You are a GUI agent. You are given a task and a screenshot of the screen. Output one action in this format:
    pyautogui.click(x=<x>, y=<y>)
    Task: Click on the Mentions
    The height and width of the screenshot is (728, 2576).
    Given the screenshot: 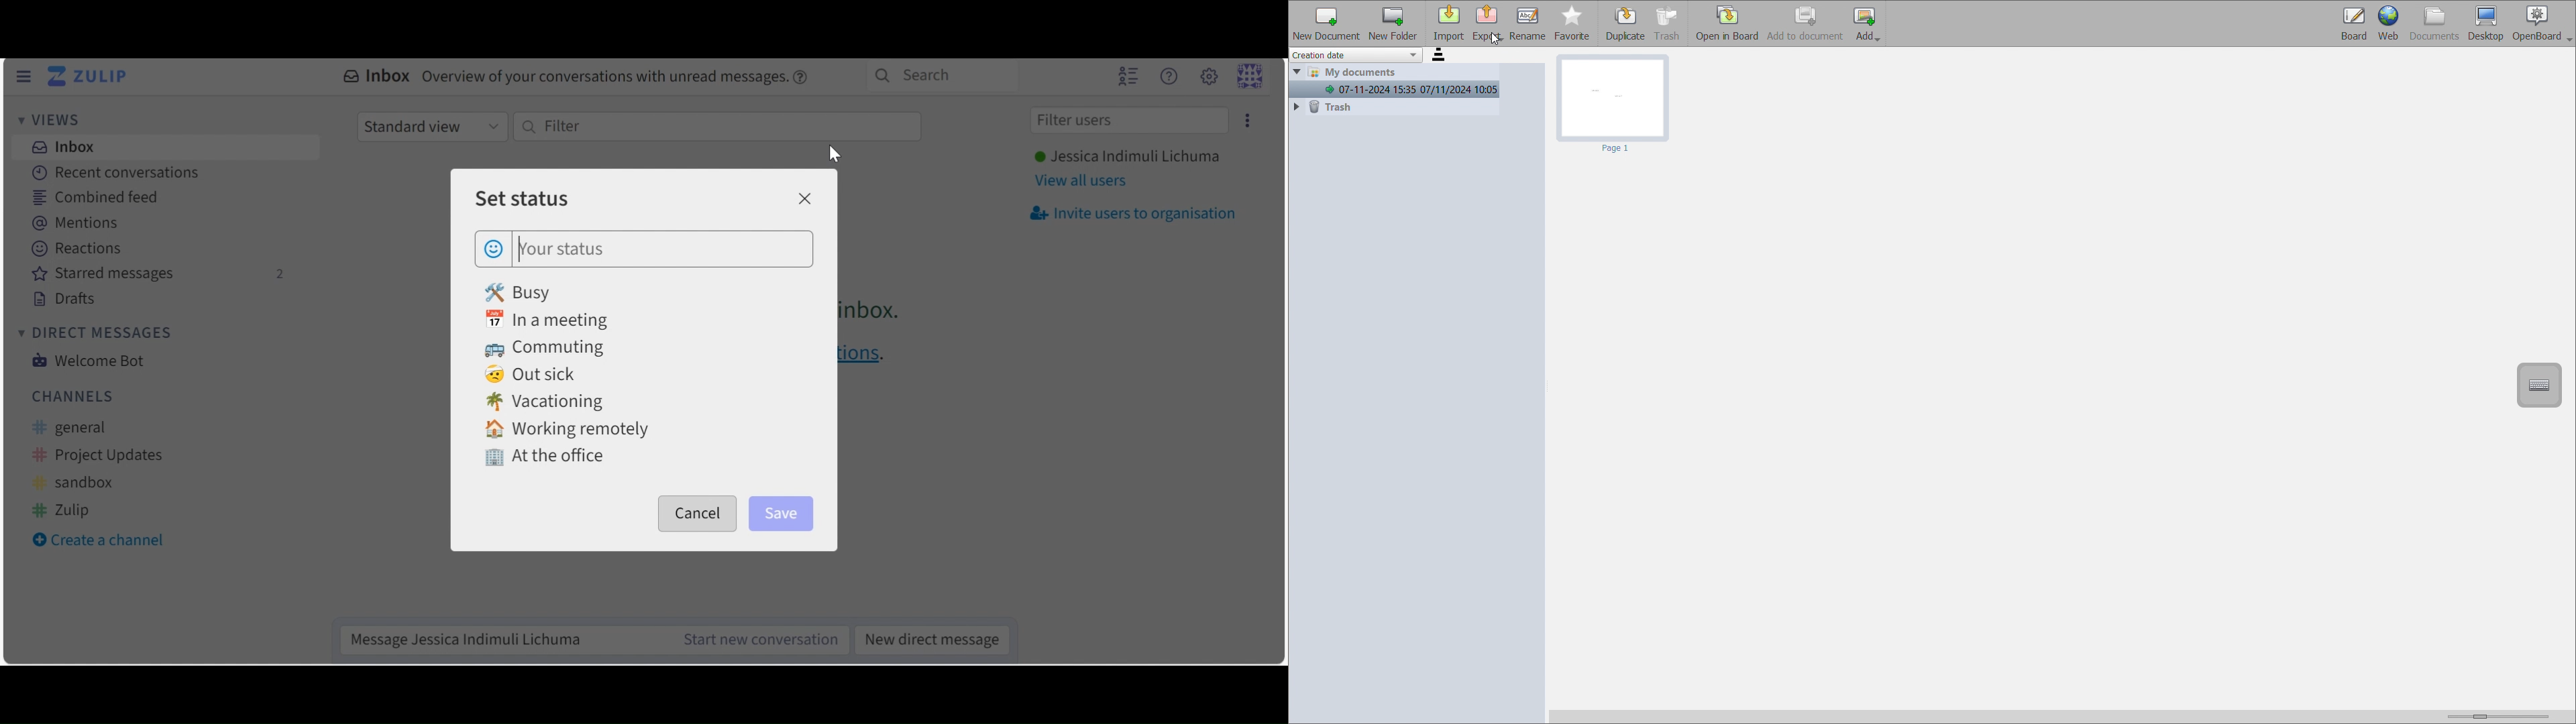 What is the action you would take?
    pyautogui.click(x=82, y=223)
    